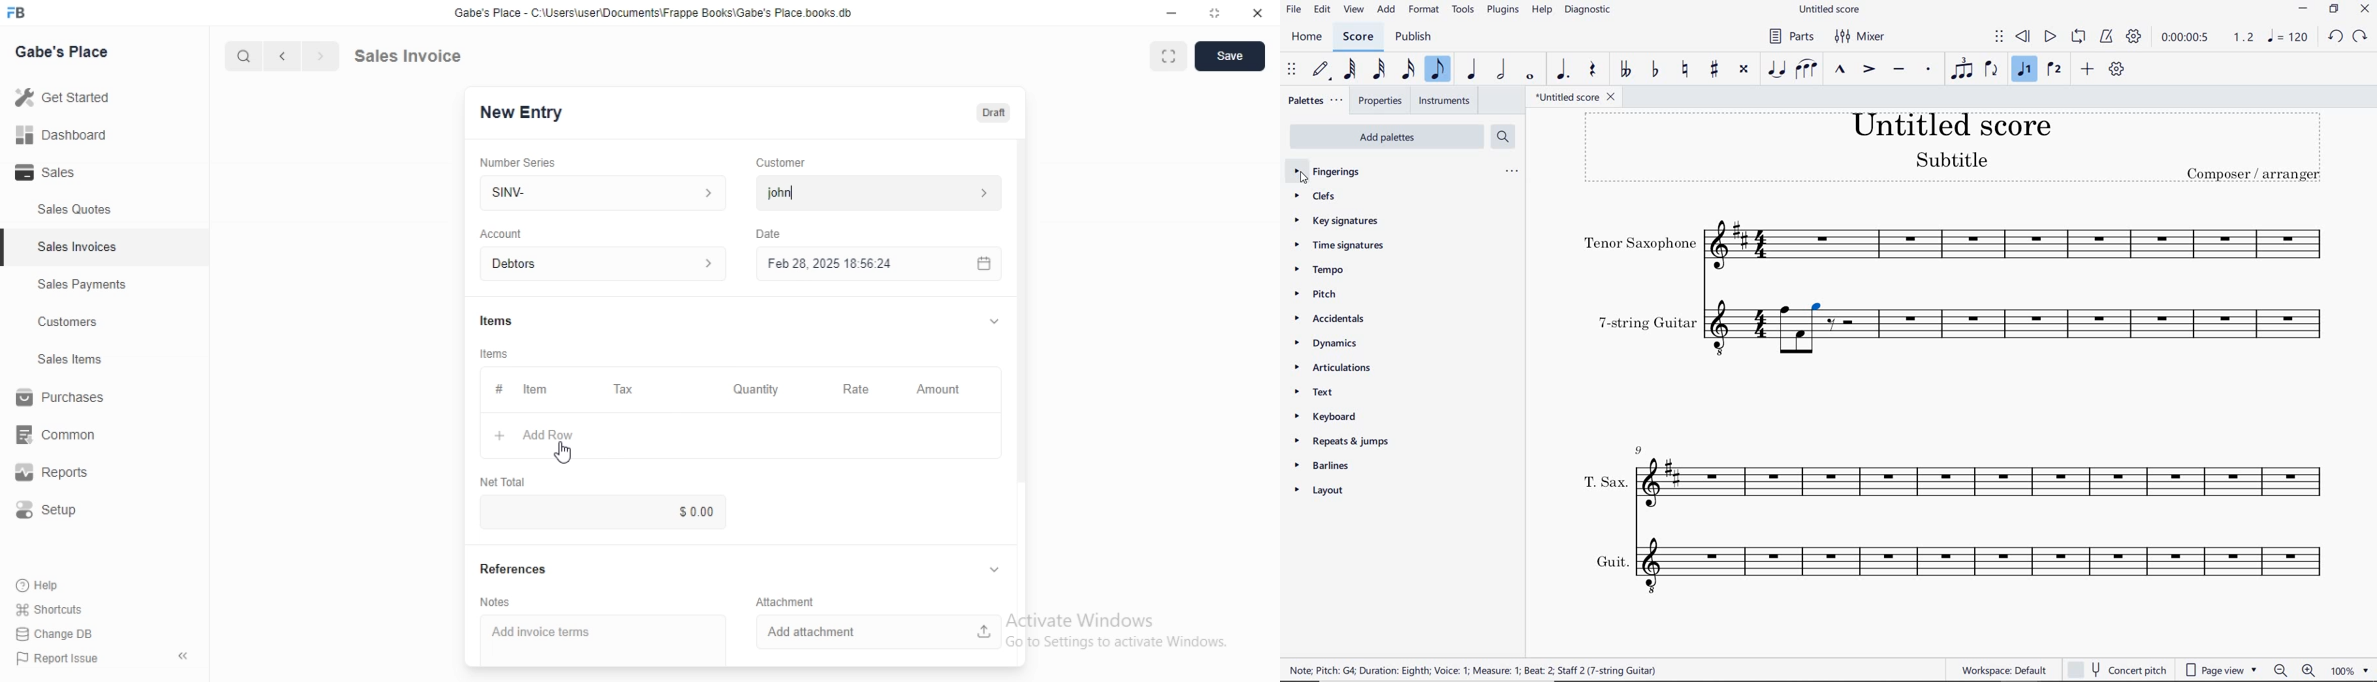 Image resolution: width=2380 pixels, height=700 pixels. Describe the element at coordinates (1791, 38) in the screenshot. I see `PARTS` at that location.